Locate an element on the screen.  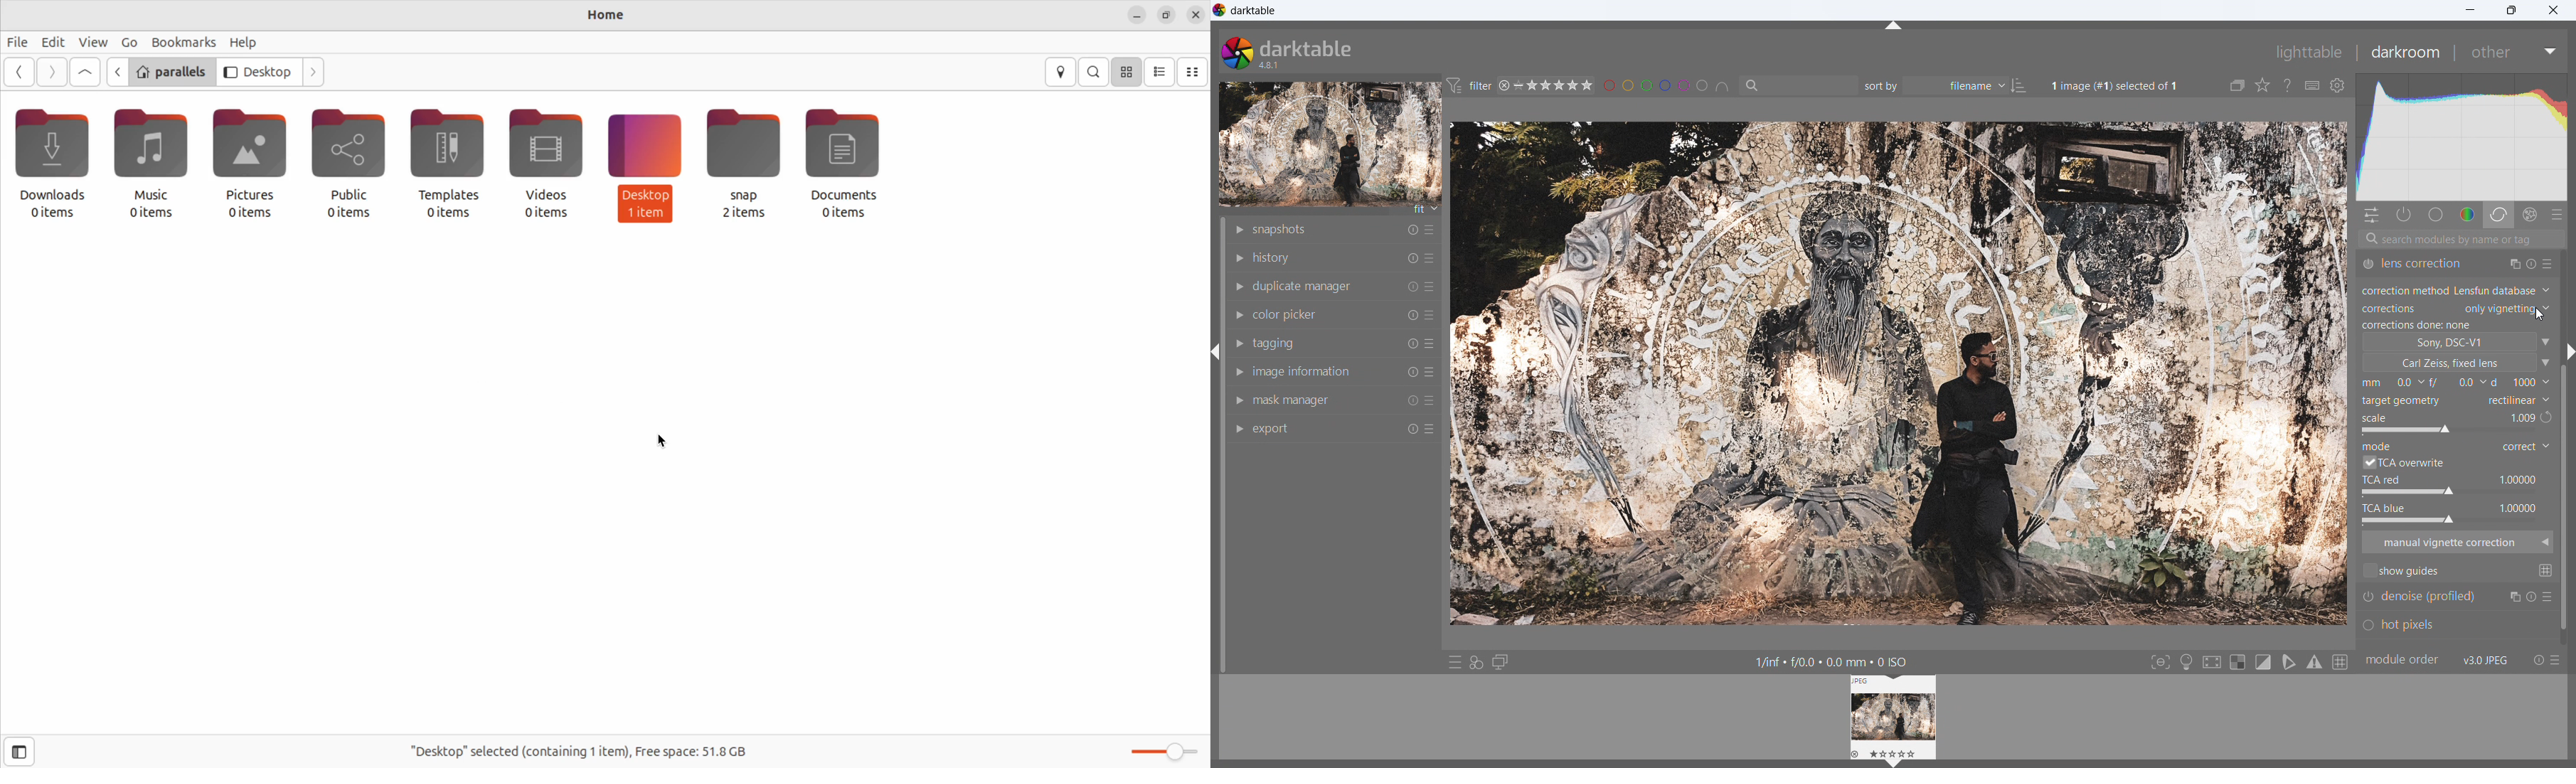
more options is located at coordinates (1431, 230).